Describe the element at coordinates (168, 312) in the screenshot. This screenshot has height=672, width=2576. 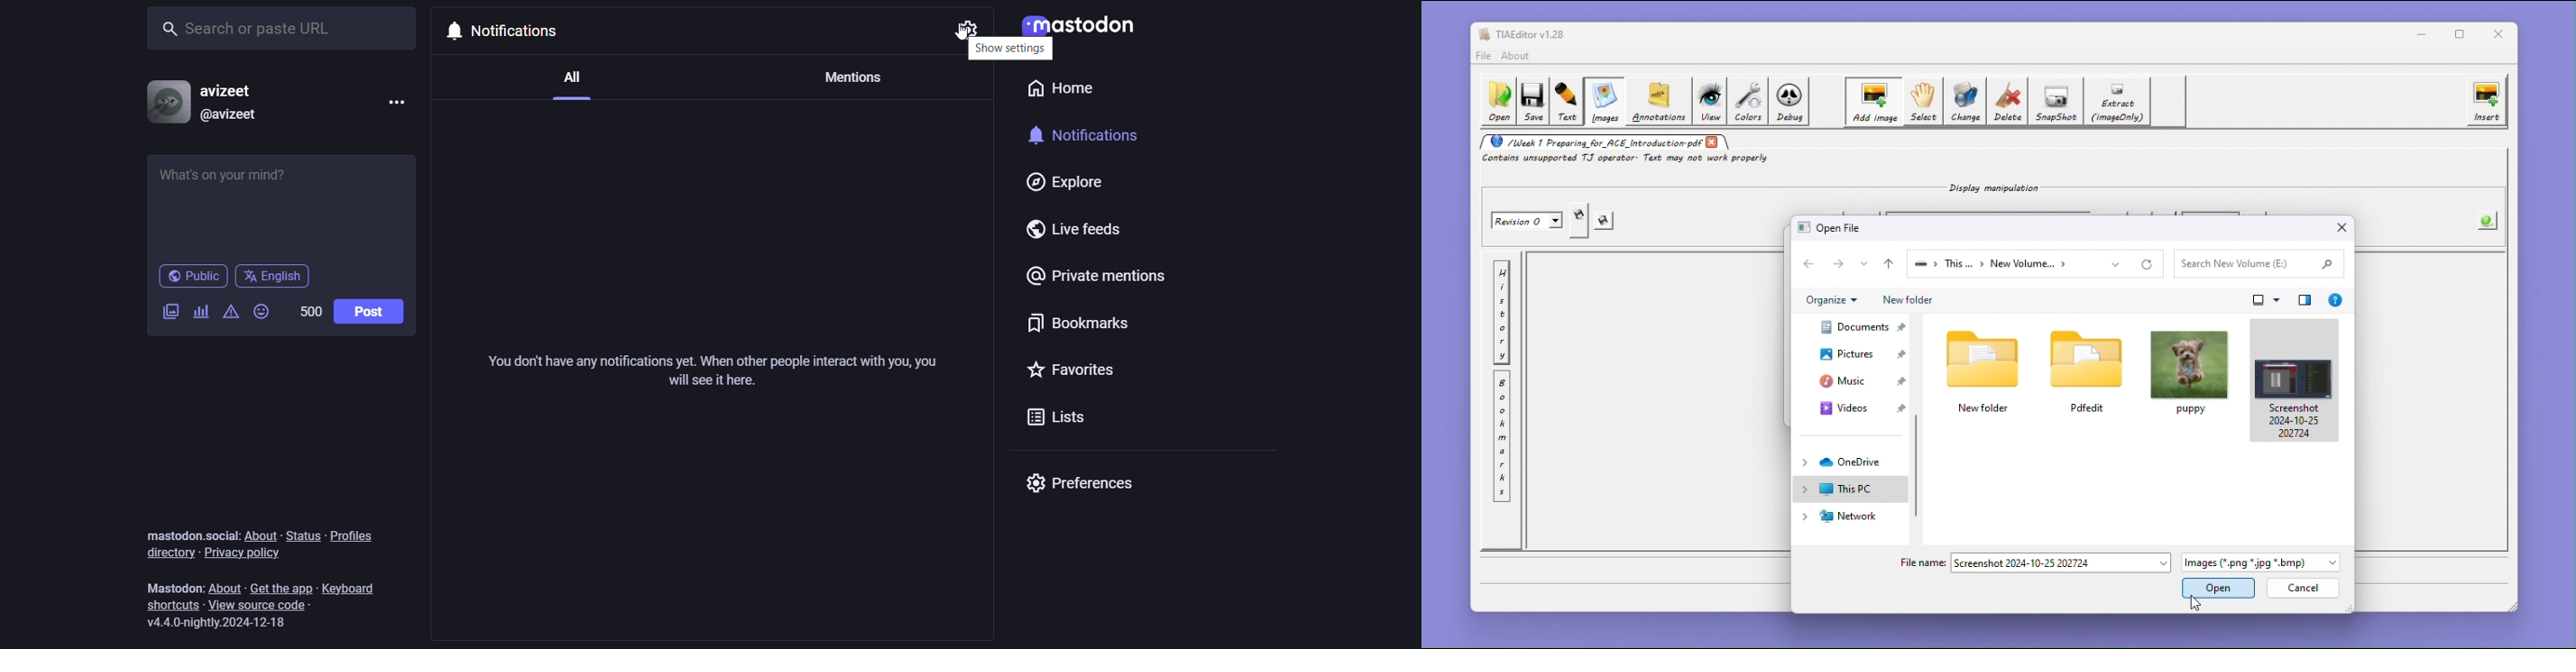
I see `add images` at that location.